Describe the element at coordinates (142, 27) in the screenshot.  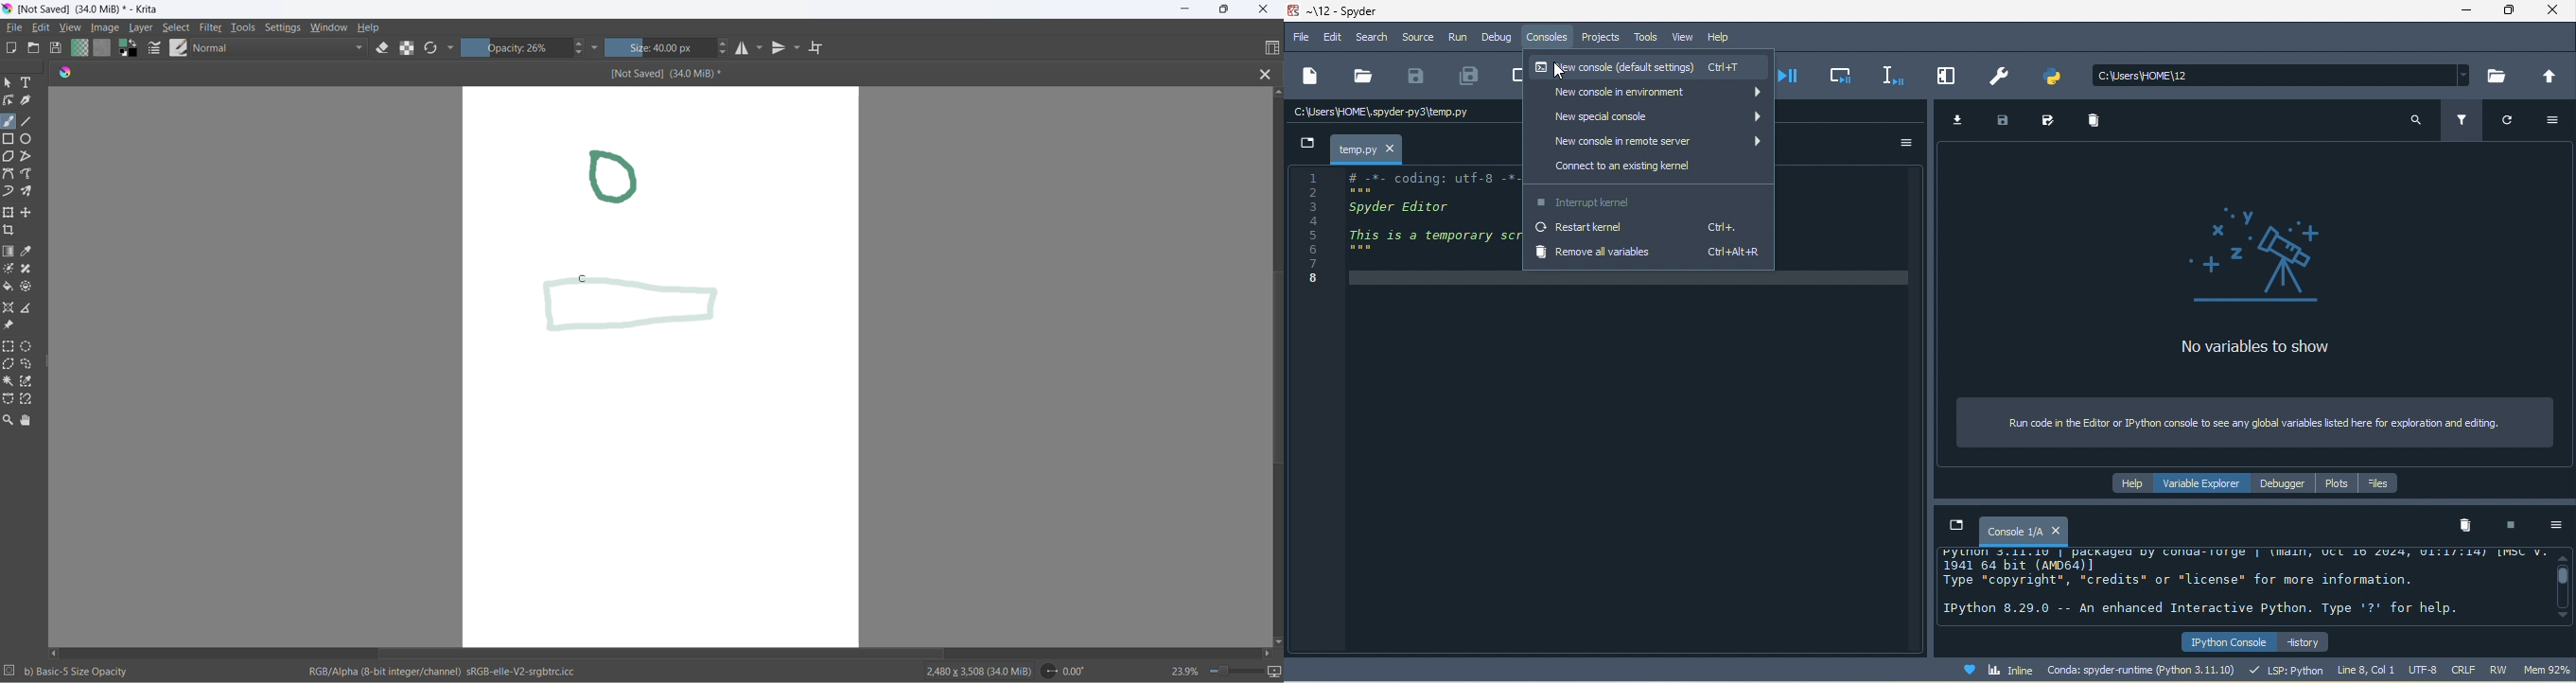
I see `layer` at that location.